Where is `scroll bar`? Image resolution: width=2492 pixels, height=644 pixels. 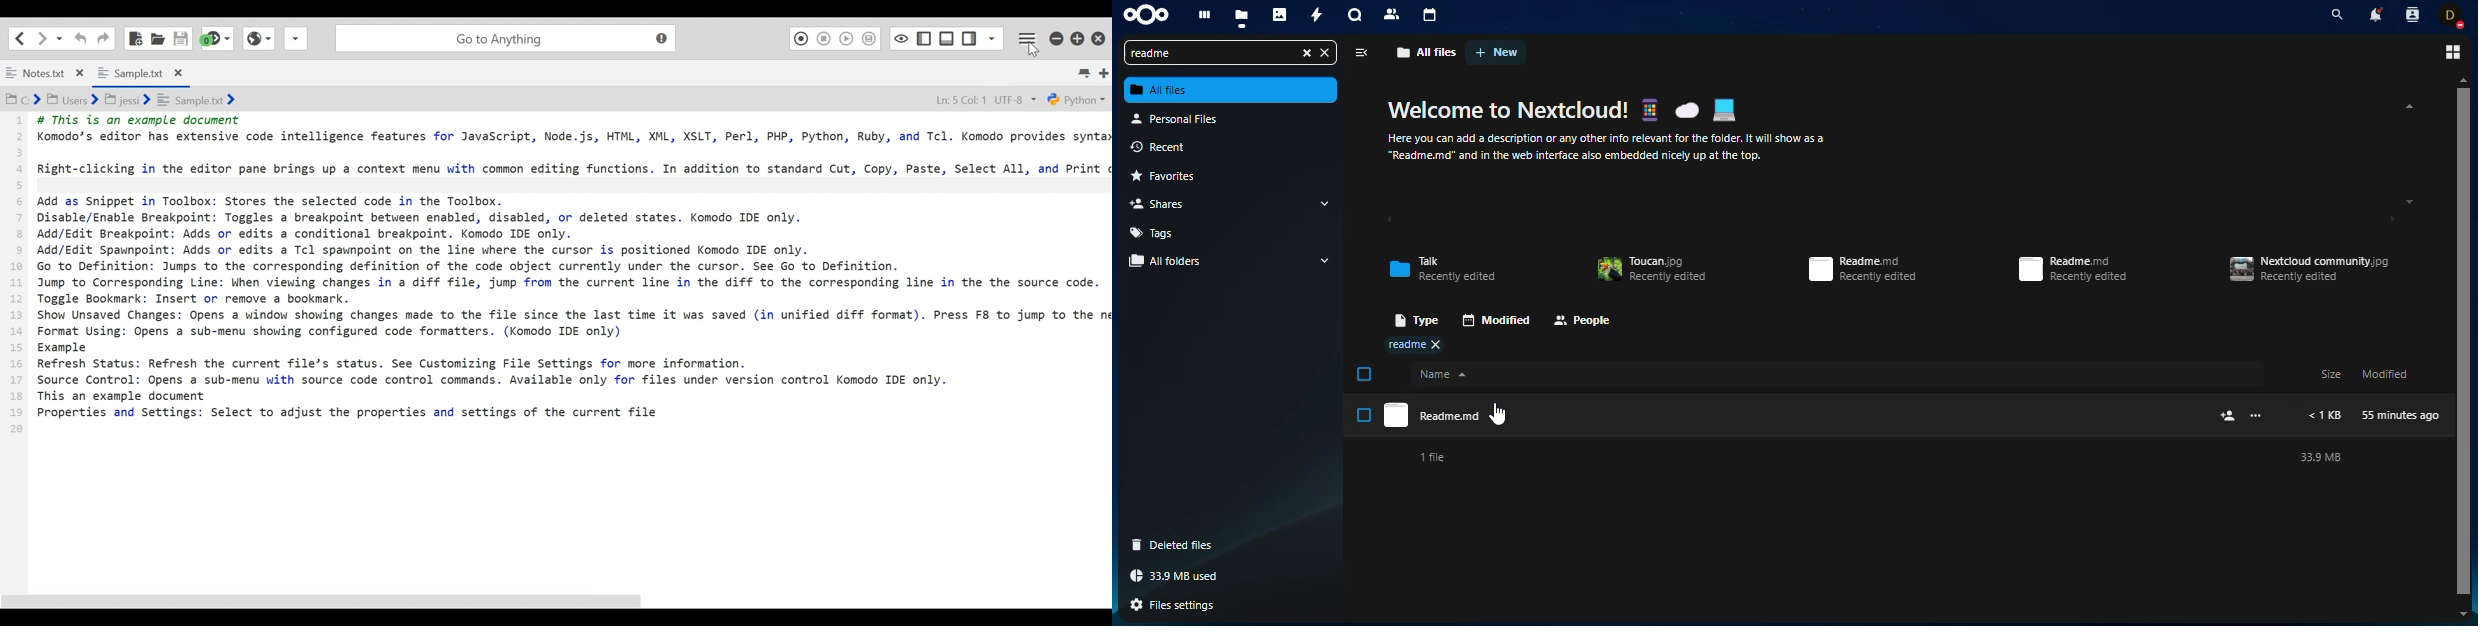
scroll bar is located at coordinates (2463, 342).